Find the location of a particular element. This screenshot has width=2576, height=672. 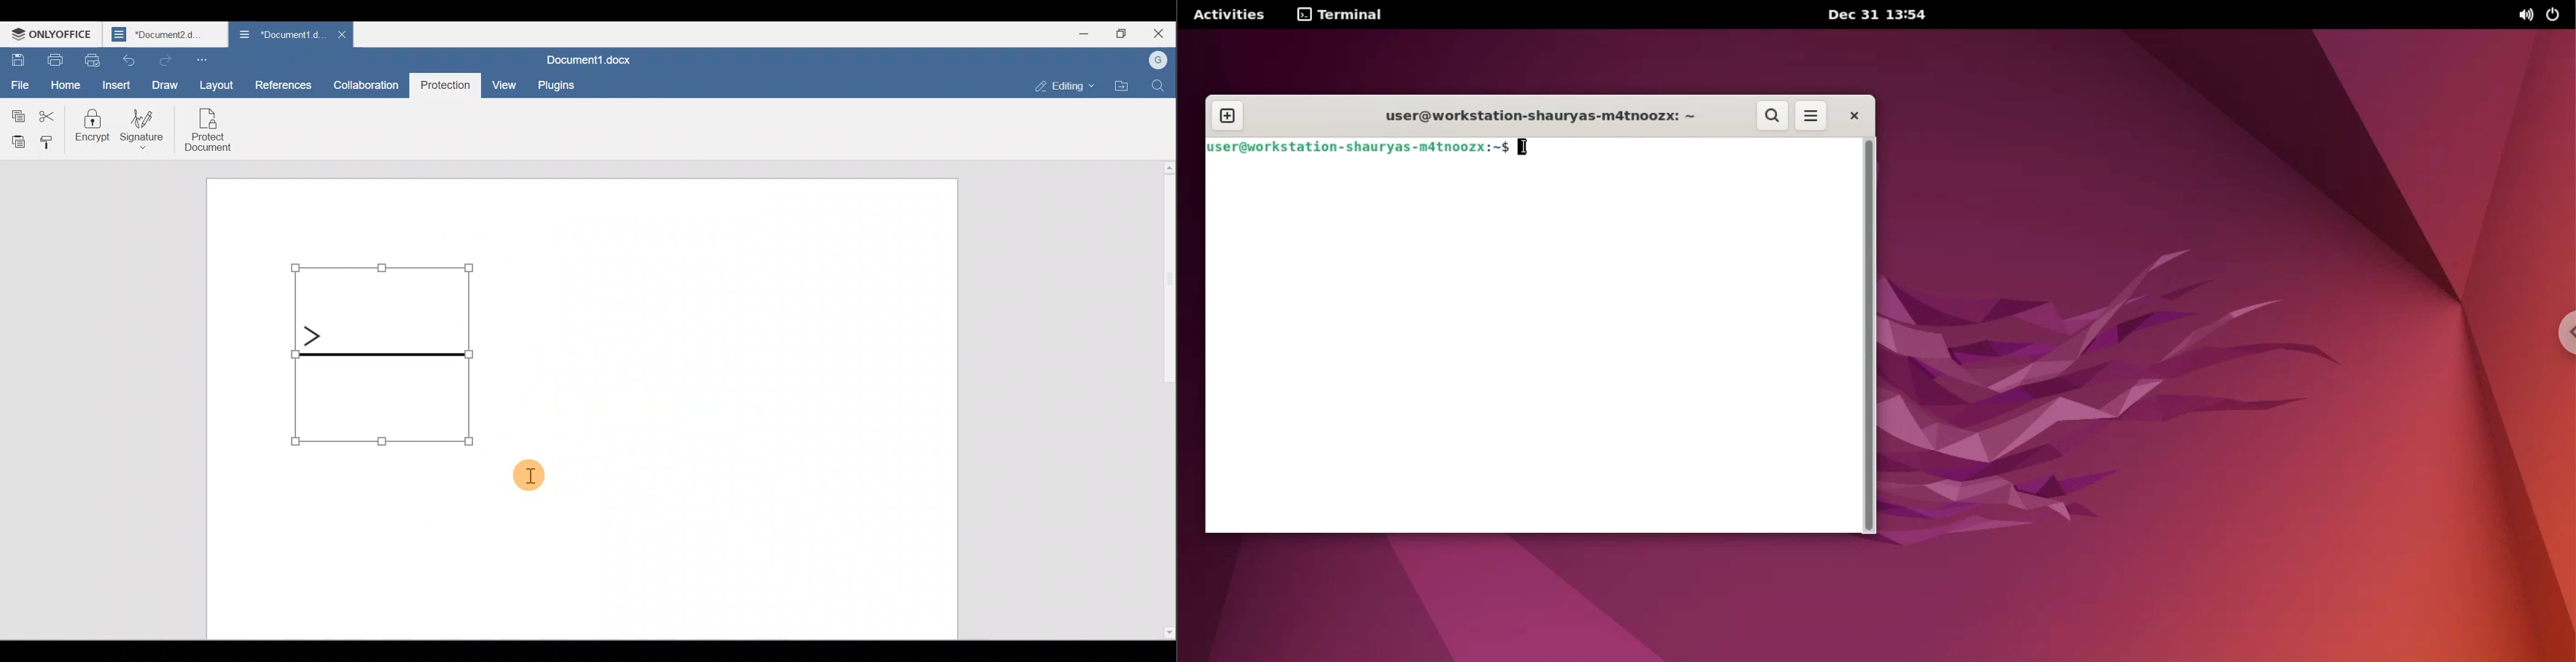

References is located at coordinates (283, 85).